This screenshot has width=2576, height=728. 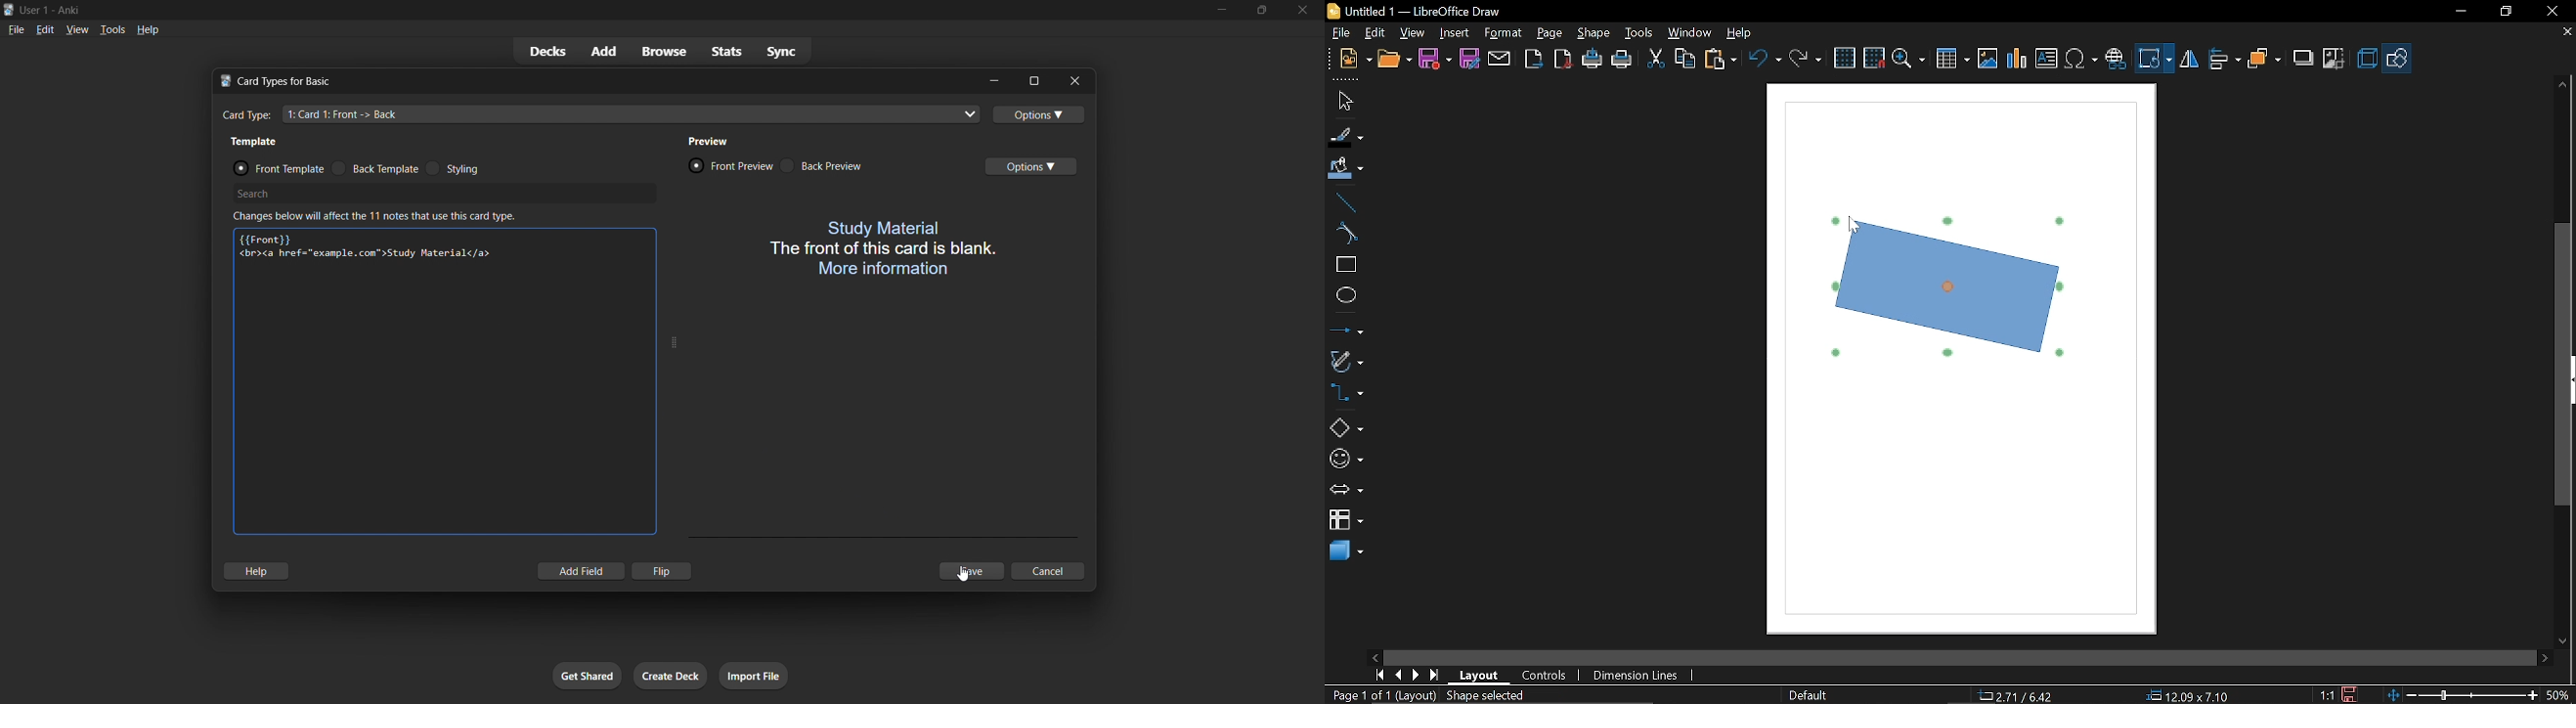 I want to click on file, so click(x=17, y=29).